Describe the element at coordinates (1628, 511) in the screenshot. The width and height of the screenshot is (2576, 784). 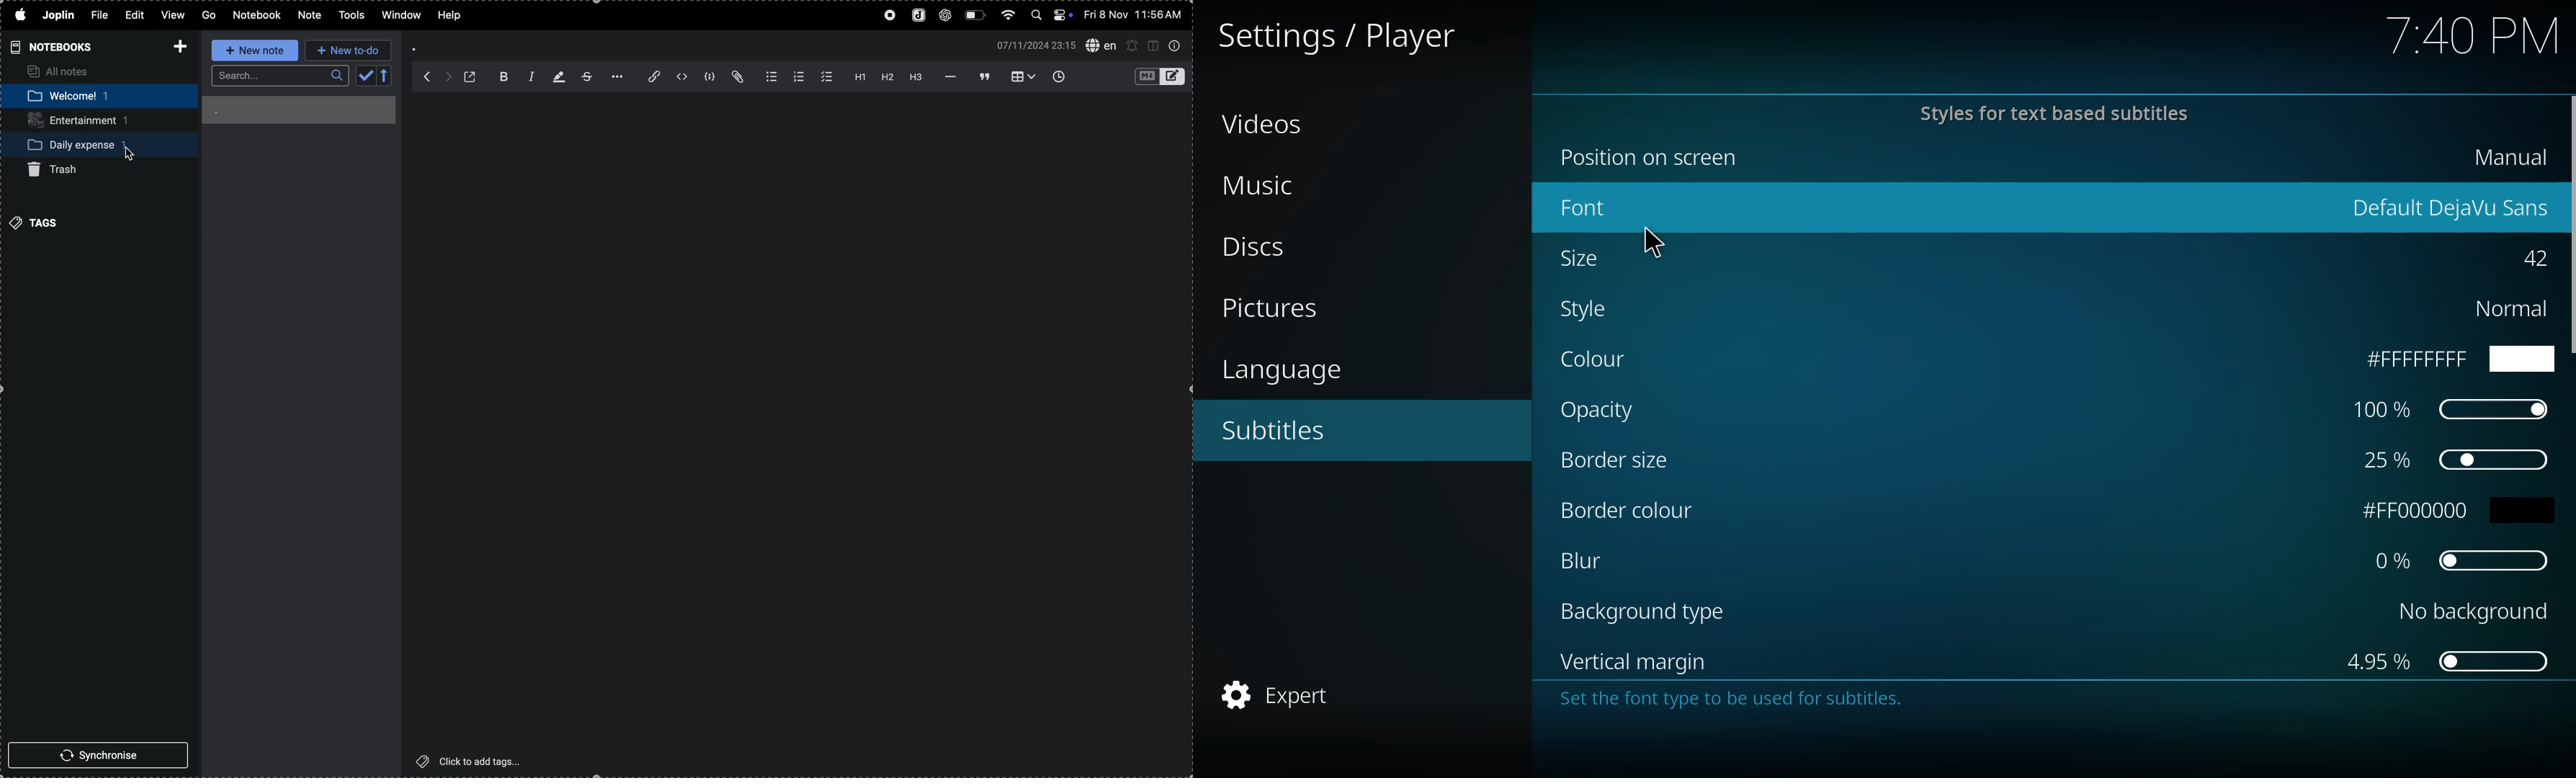
I see `border color` at that location.